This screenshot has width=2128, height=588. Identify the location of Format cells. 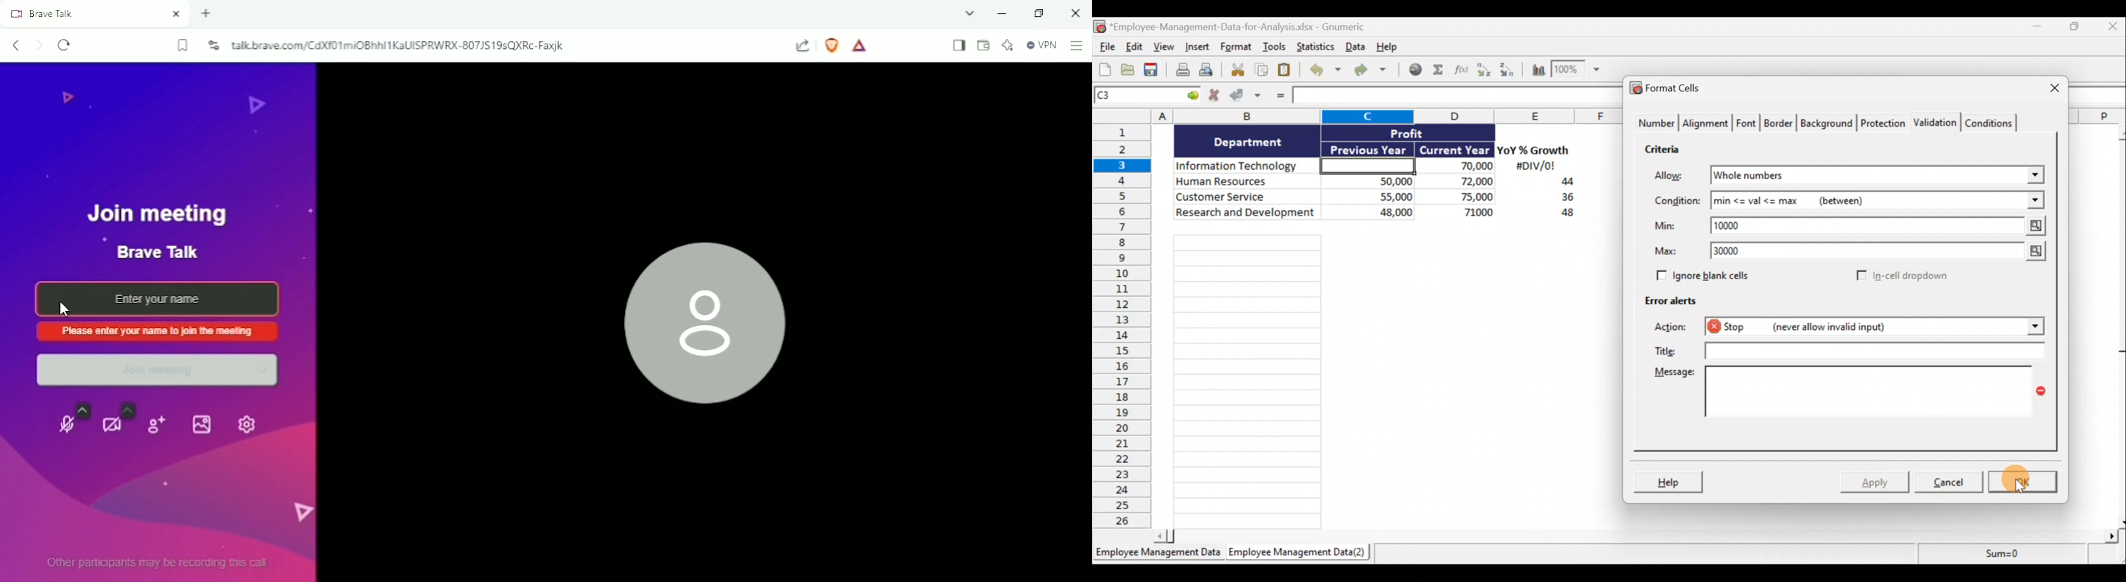
(1669, 89).